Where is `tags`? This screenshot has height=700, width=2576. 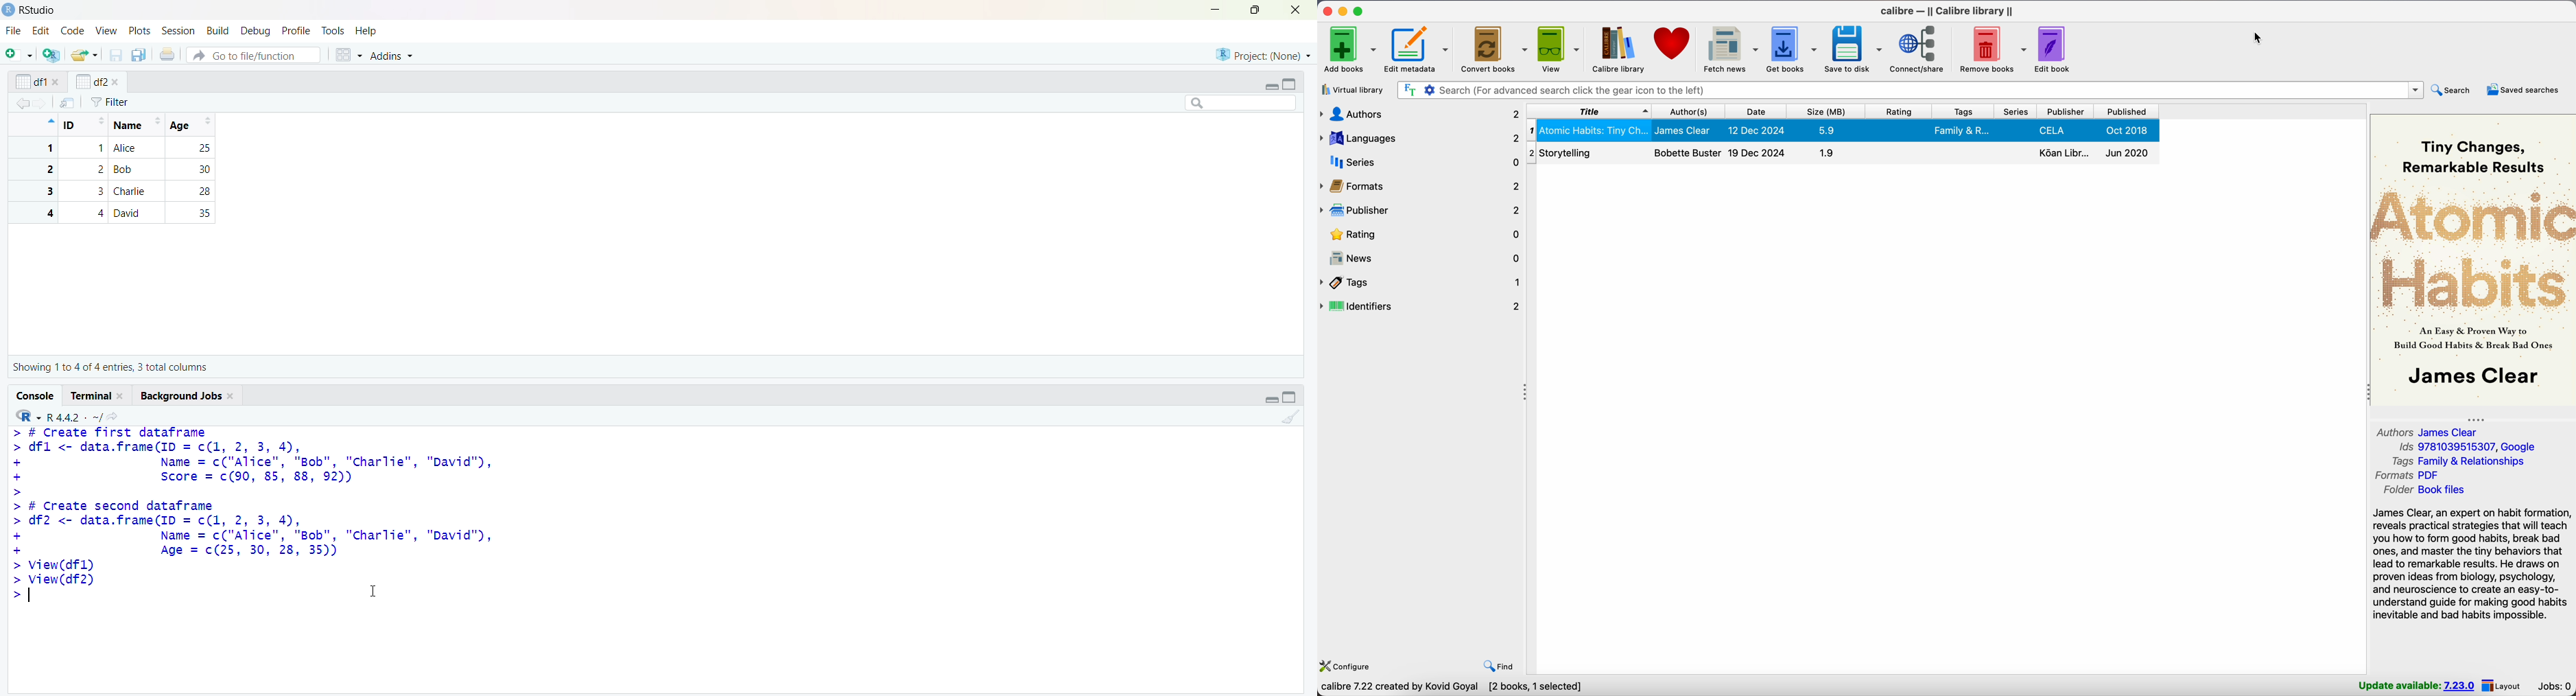
tags is located at coordinates (1963, 111).